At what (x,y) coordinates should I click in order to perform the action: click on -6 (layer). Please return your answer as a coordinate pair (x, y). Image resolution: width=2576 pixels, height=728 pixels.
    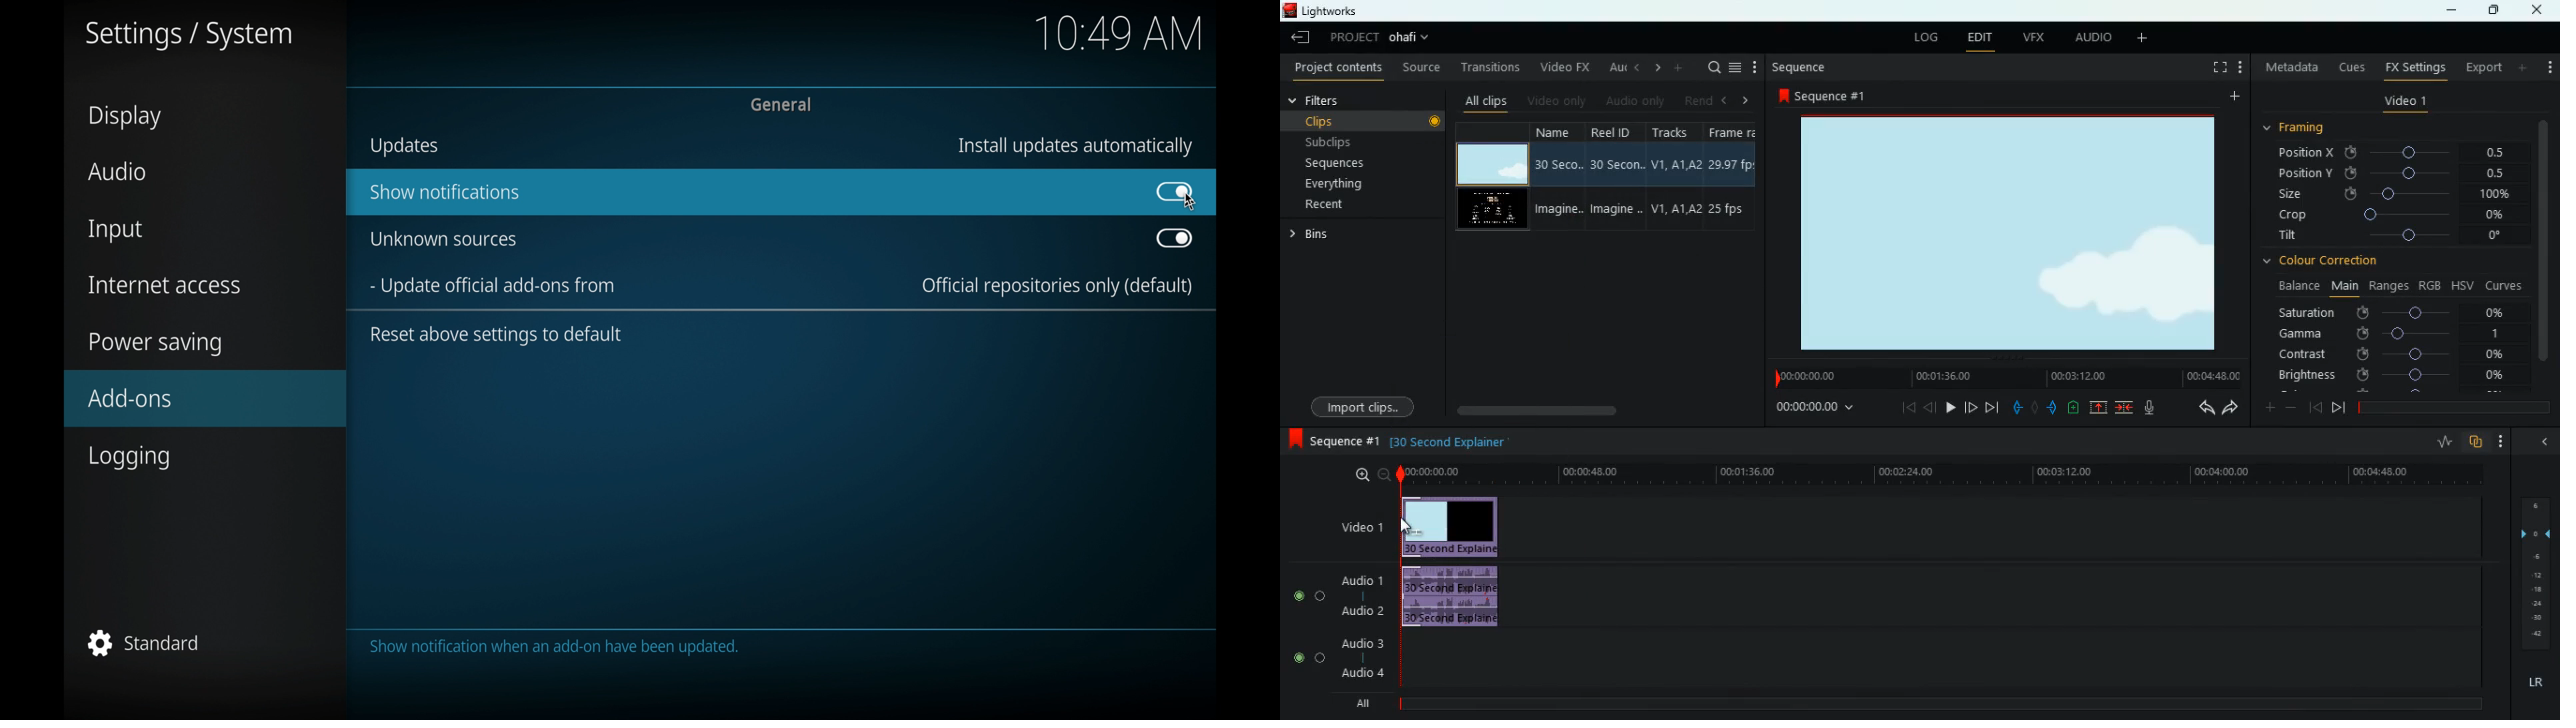
    Looking at the image, I should click on (2534, 556).